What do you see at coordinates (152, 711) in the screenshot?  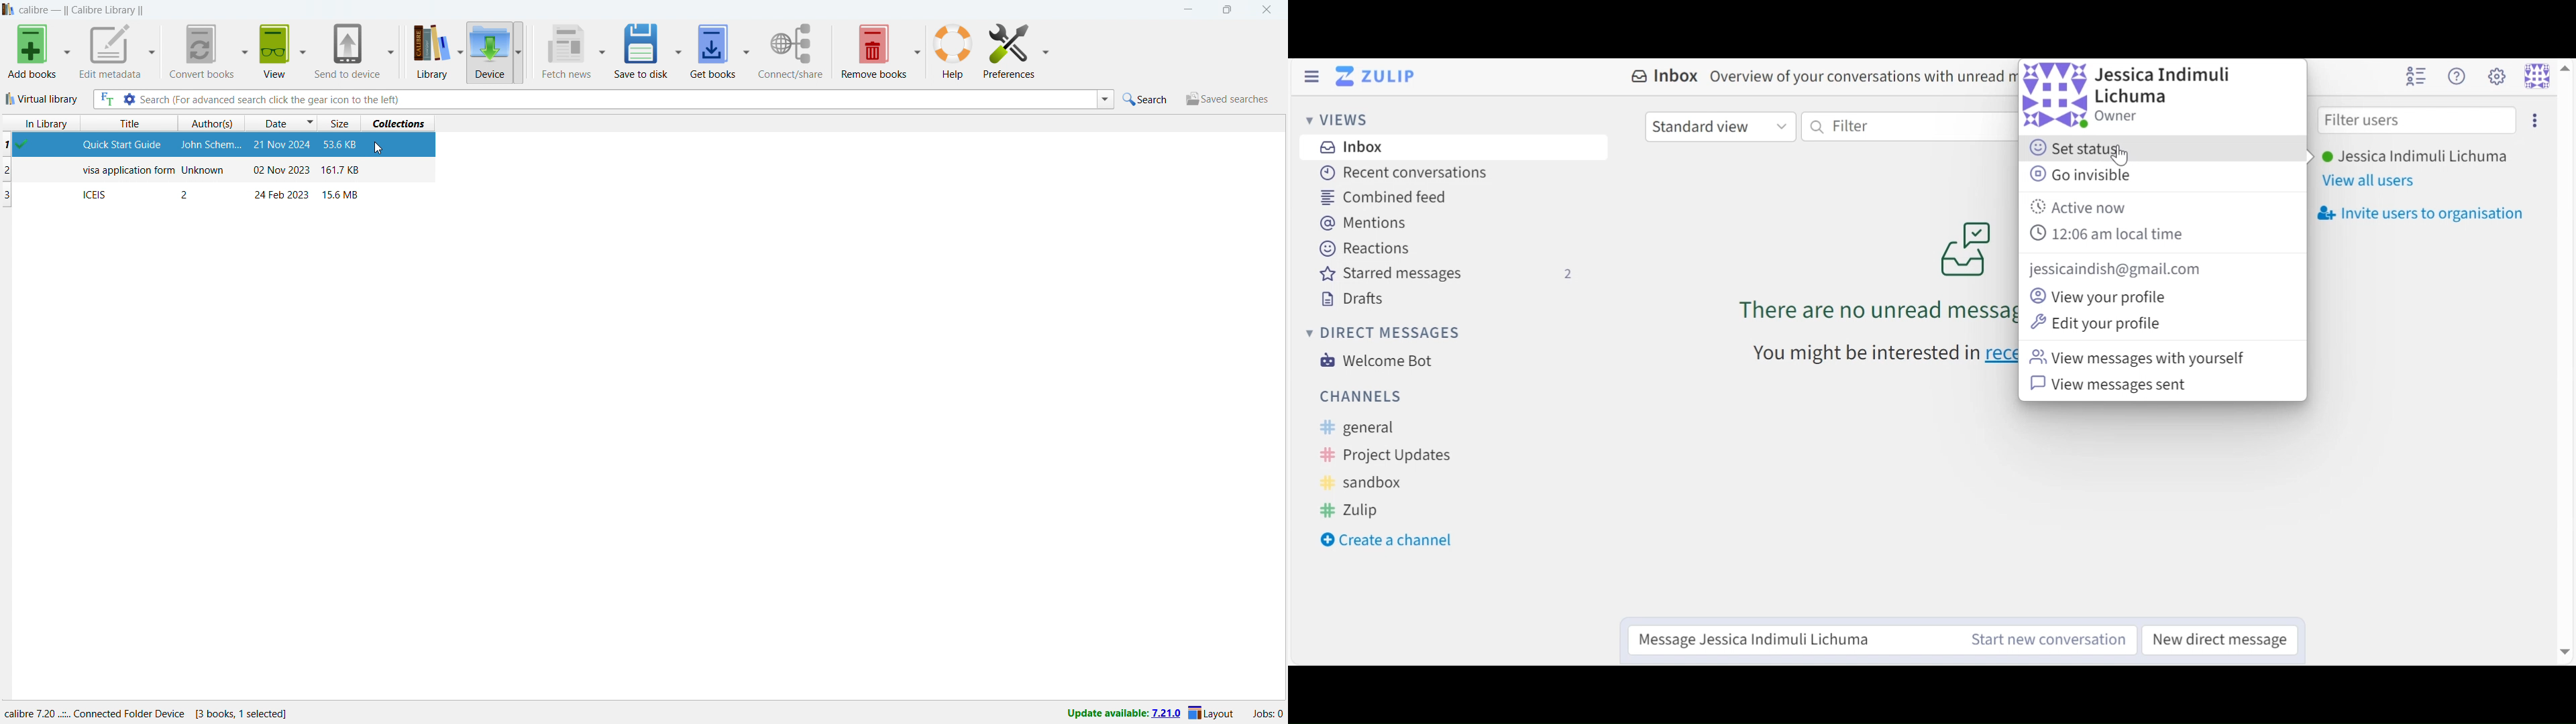 I see `details of software program` at bounding box center [152, 711].